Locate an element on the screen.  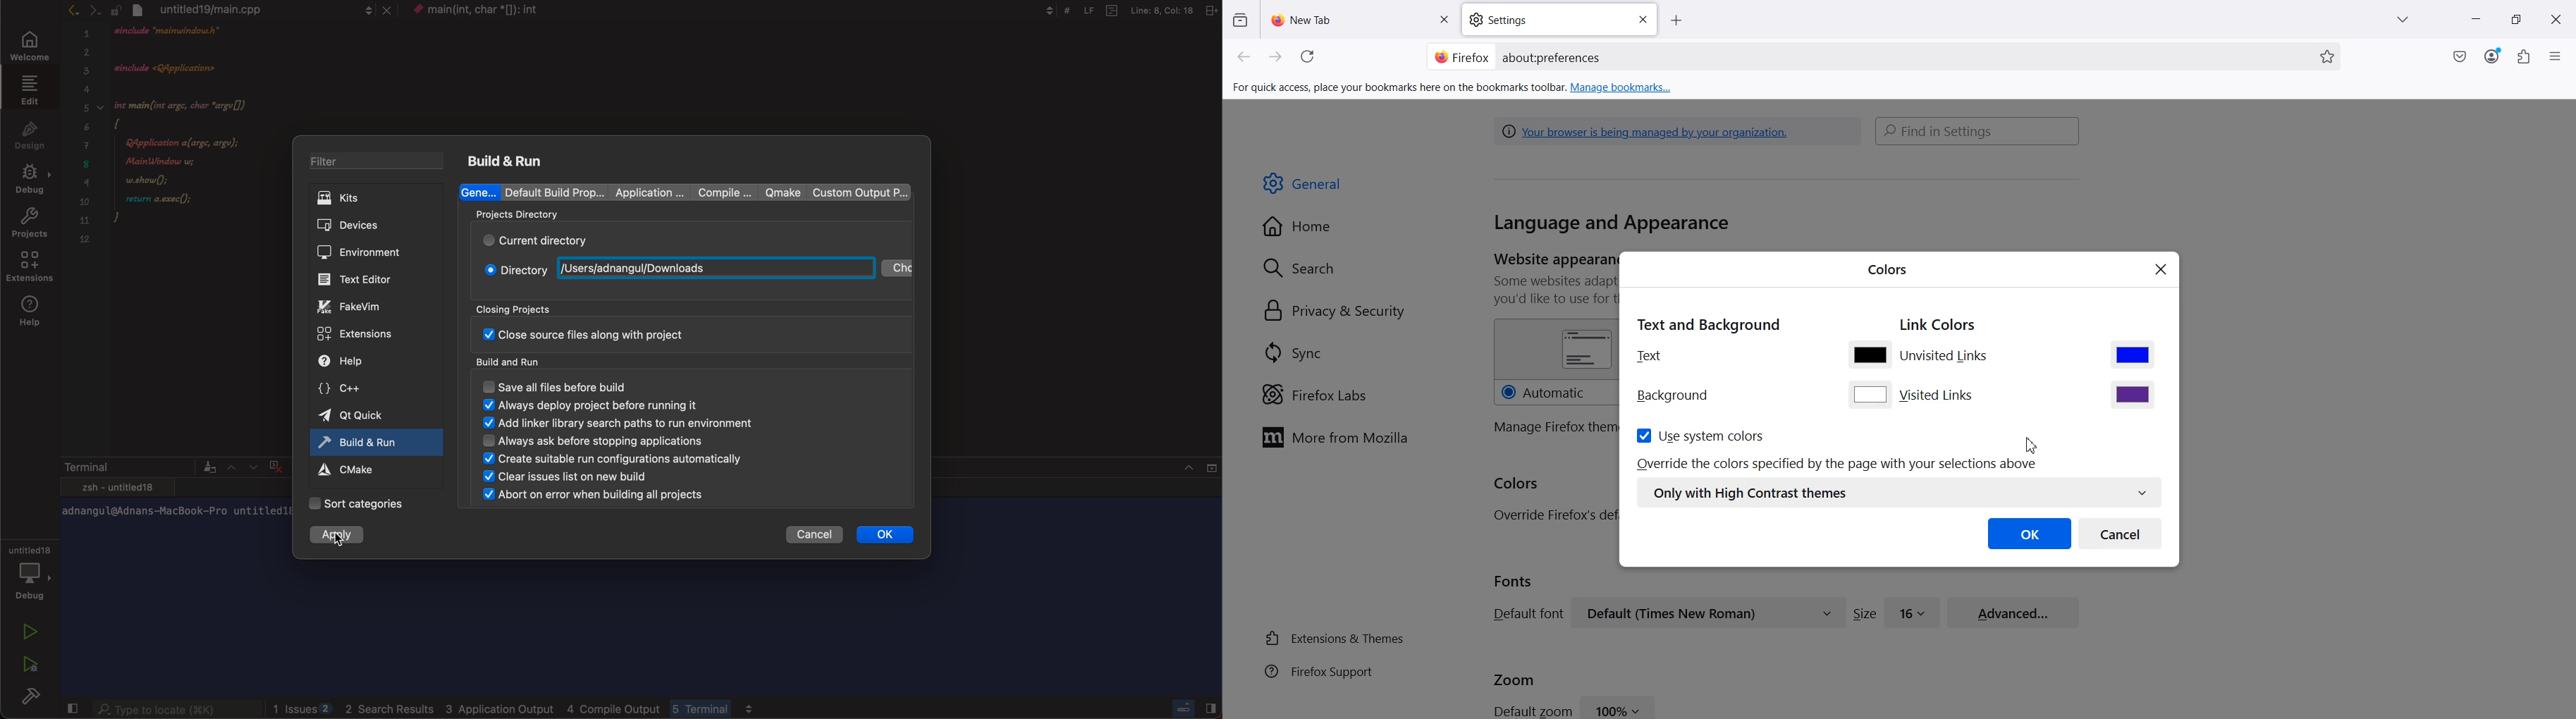
fake vim is located at coordinates (363, 307).